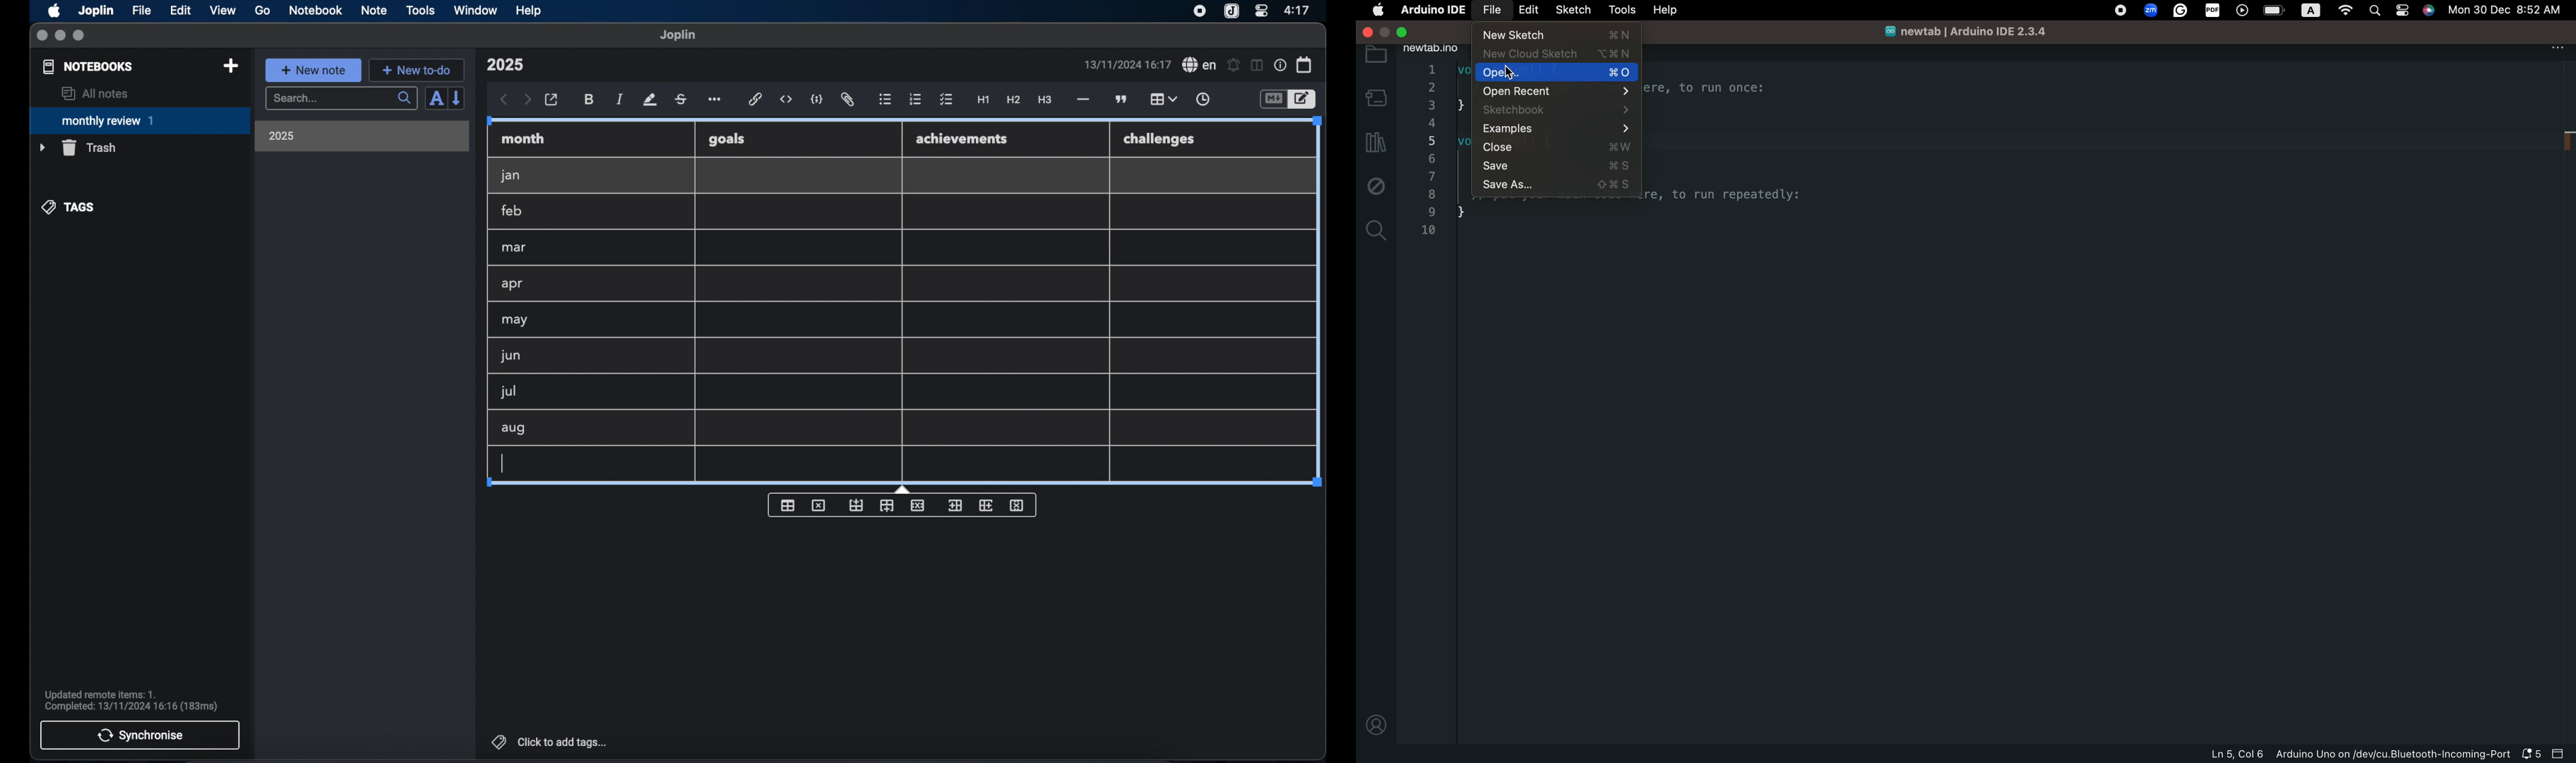 This screenshot has height=784, width=2576. I want to click on insert row after, so click(887, 506).